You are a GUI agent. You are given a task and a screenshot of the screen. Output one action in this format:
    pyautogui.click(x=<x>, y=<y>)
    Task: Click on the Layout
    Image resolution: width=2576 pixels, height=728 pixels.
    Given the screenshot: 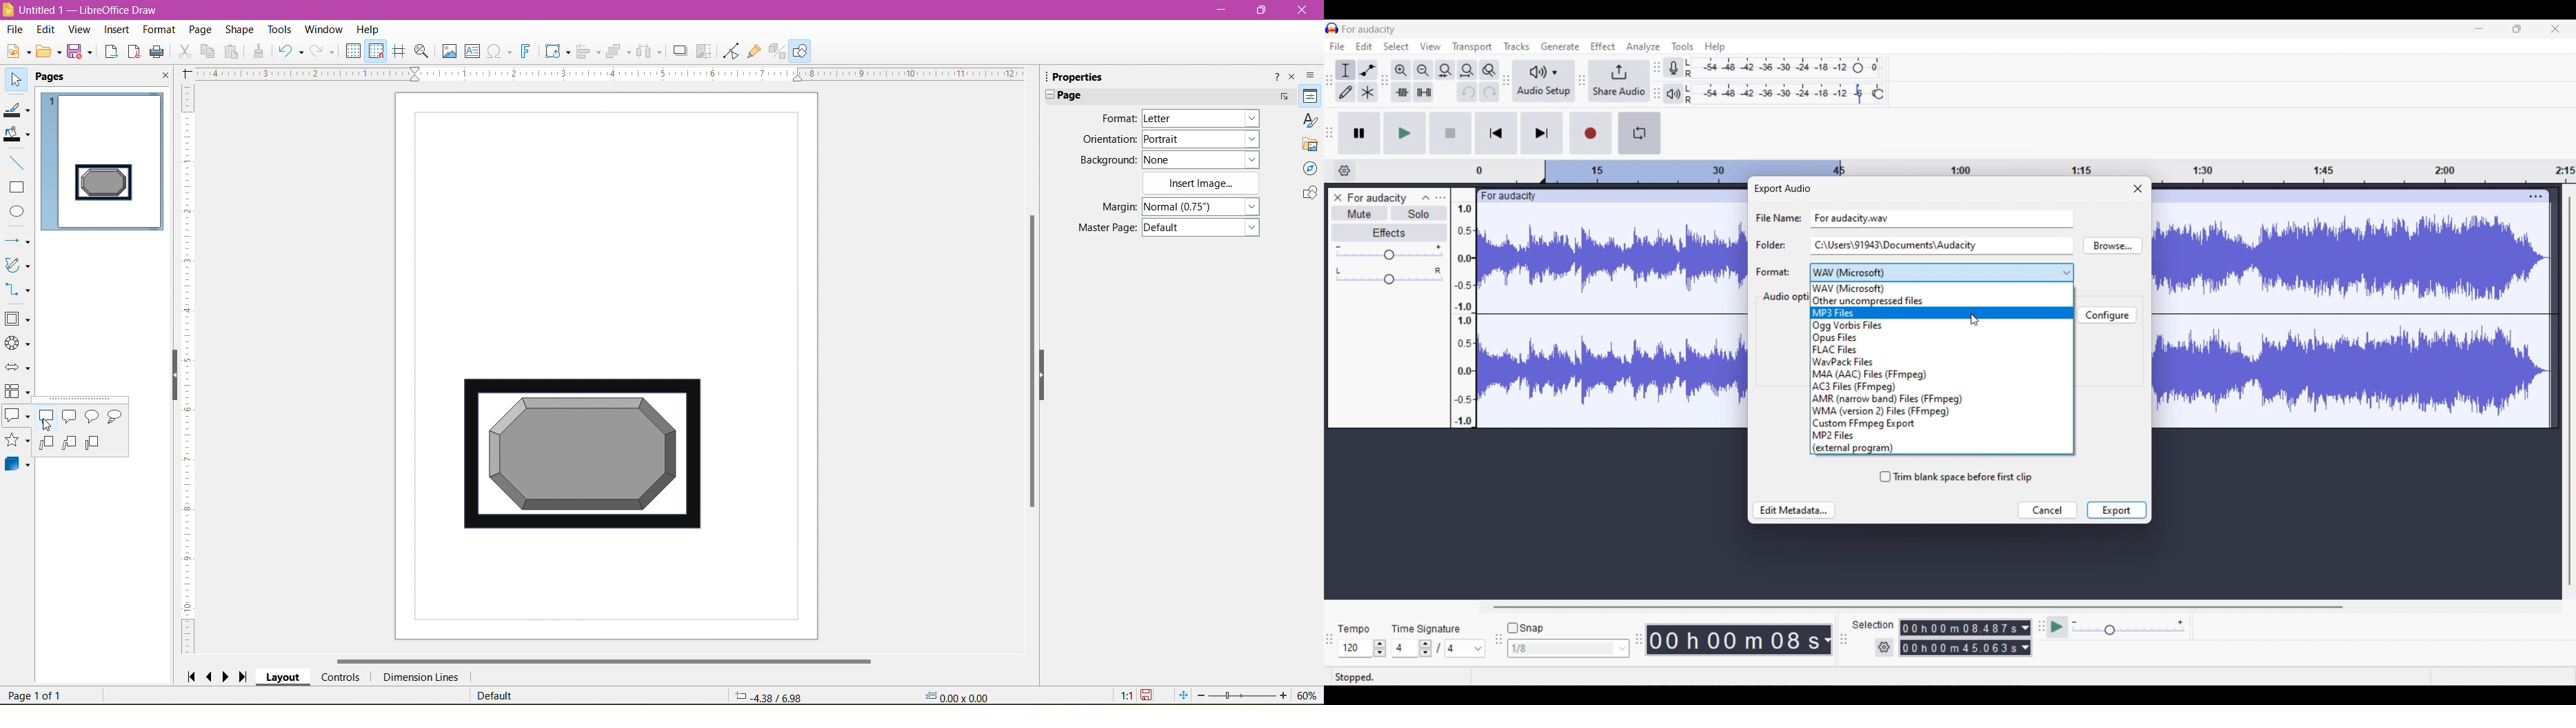 What is the action you would take?
    pyautogui.click(x=283, y=678)
    